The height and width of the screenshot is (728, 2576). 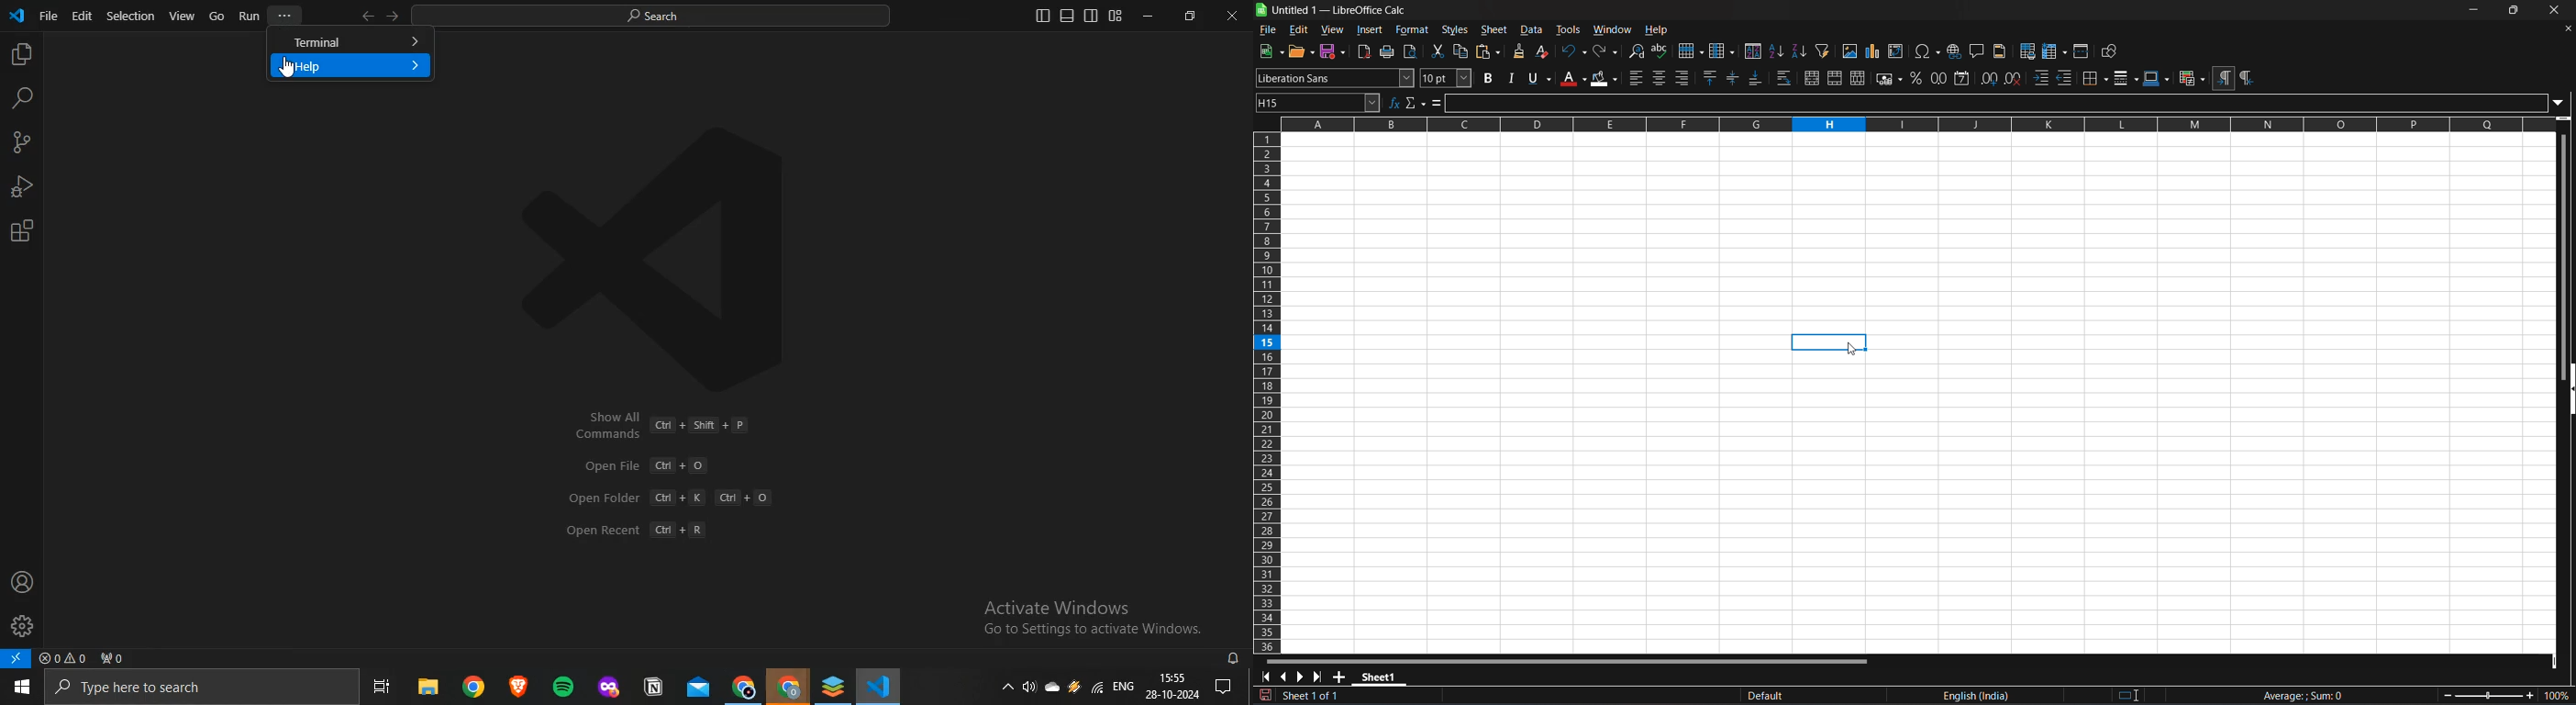 What do you see at coordinates (1533, 31) in the screenshot?
I see `data` at bounding box center [1533, 31].